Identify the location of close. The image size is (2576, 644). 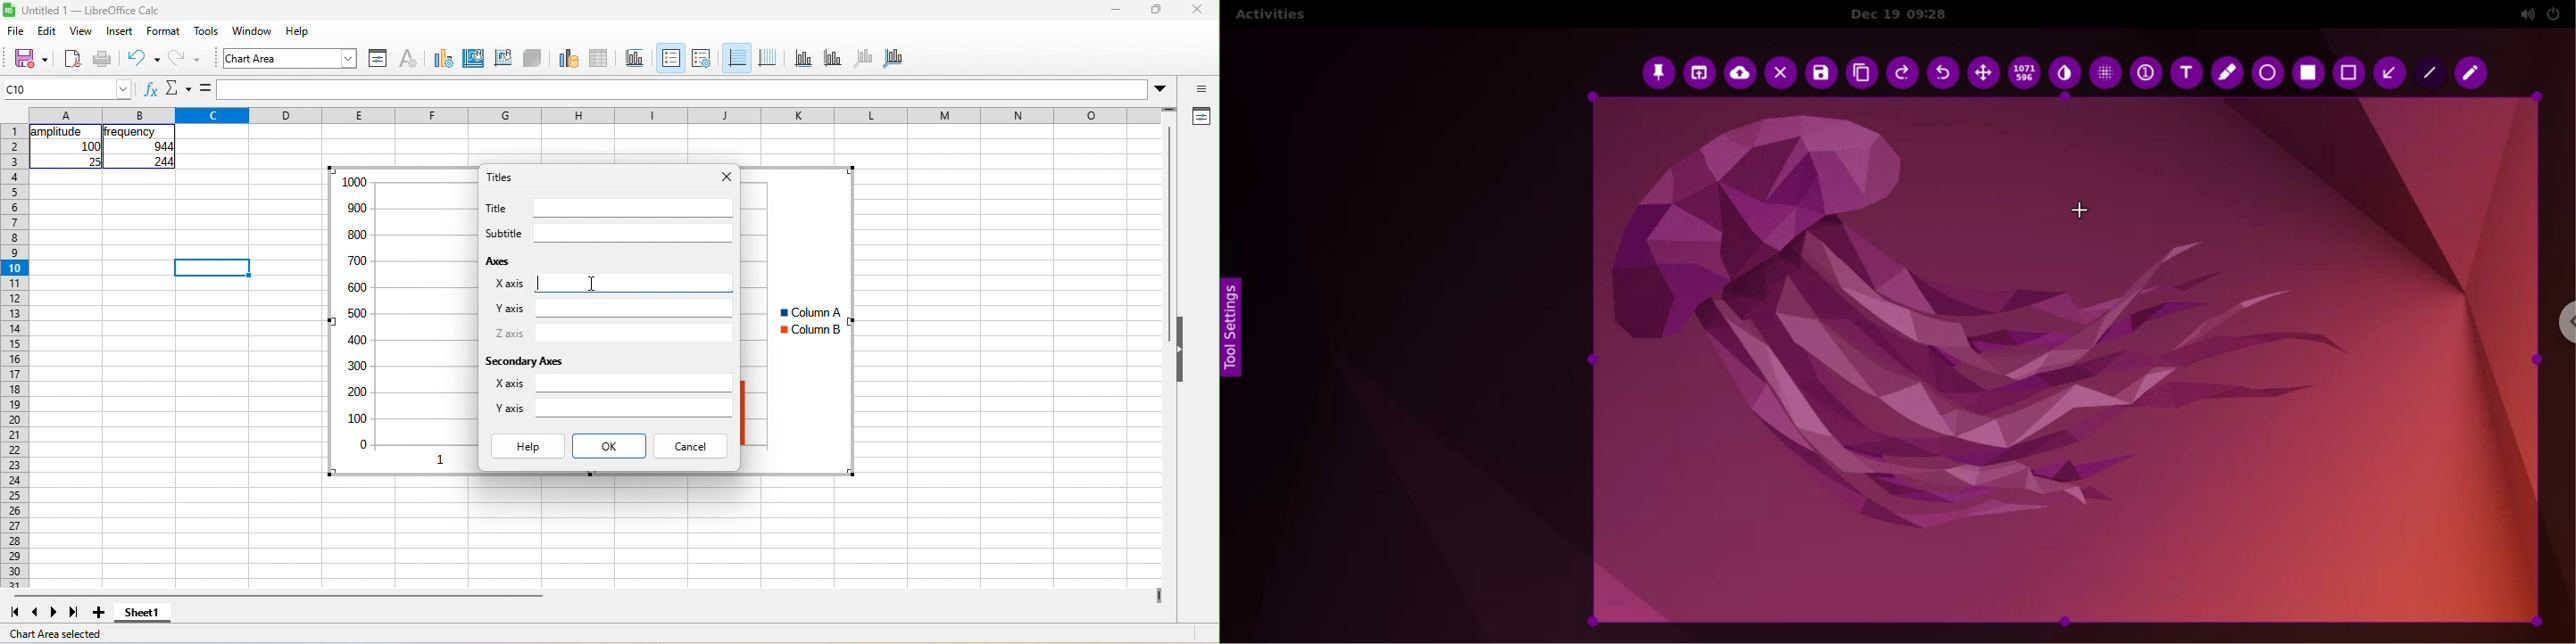
(727, 177).